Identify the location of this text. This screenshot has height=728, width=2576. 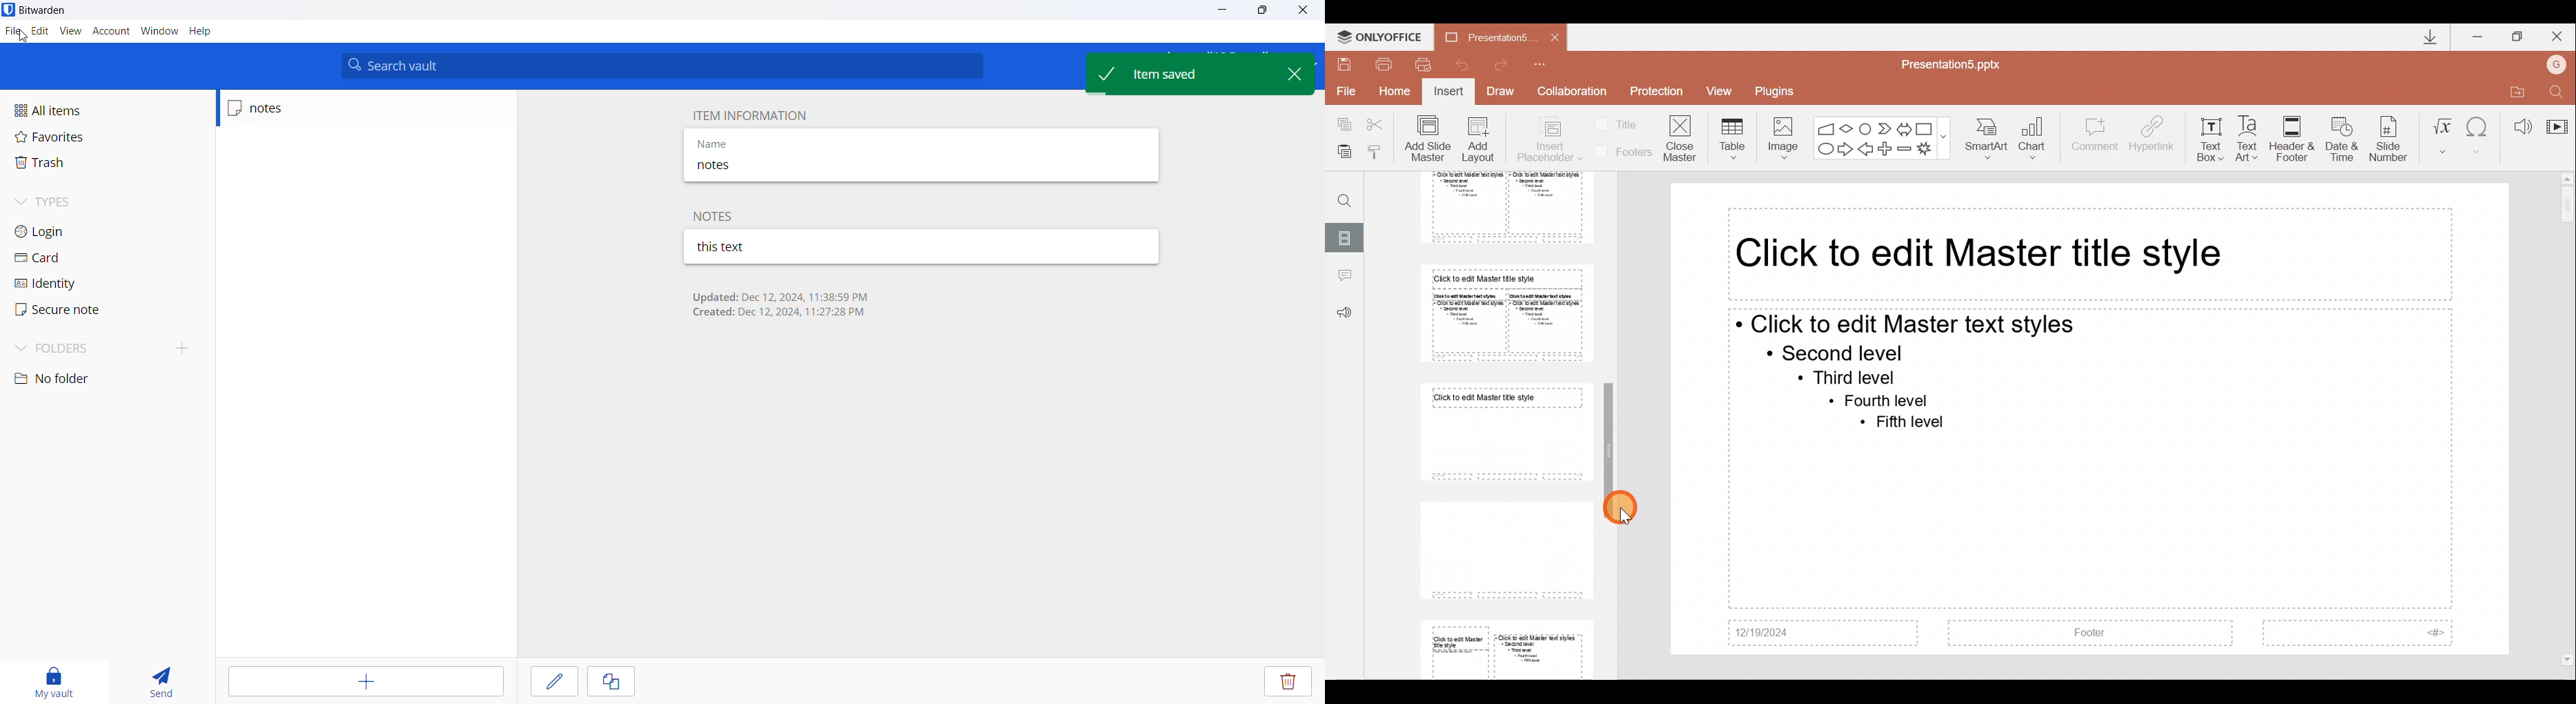
(774, 247).